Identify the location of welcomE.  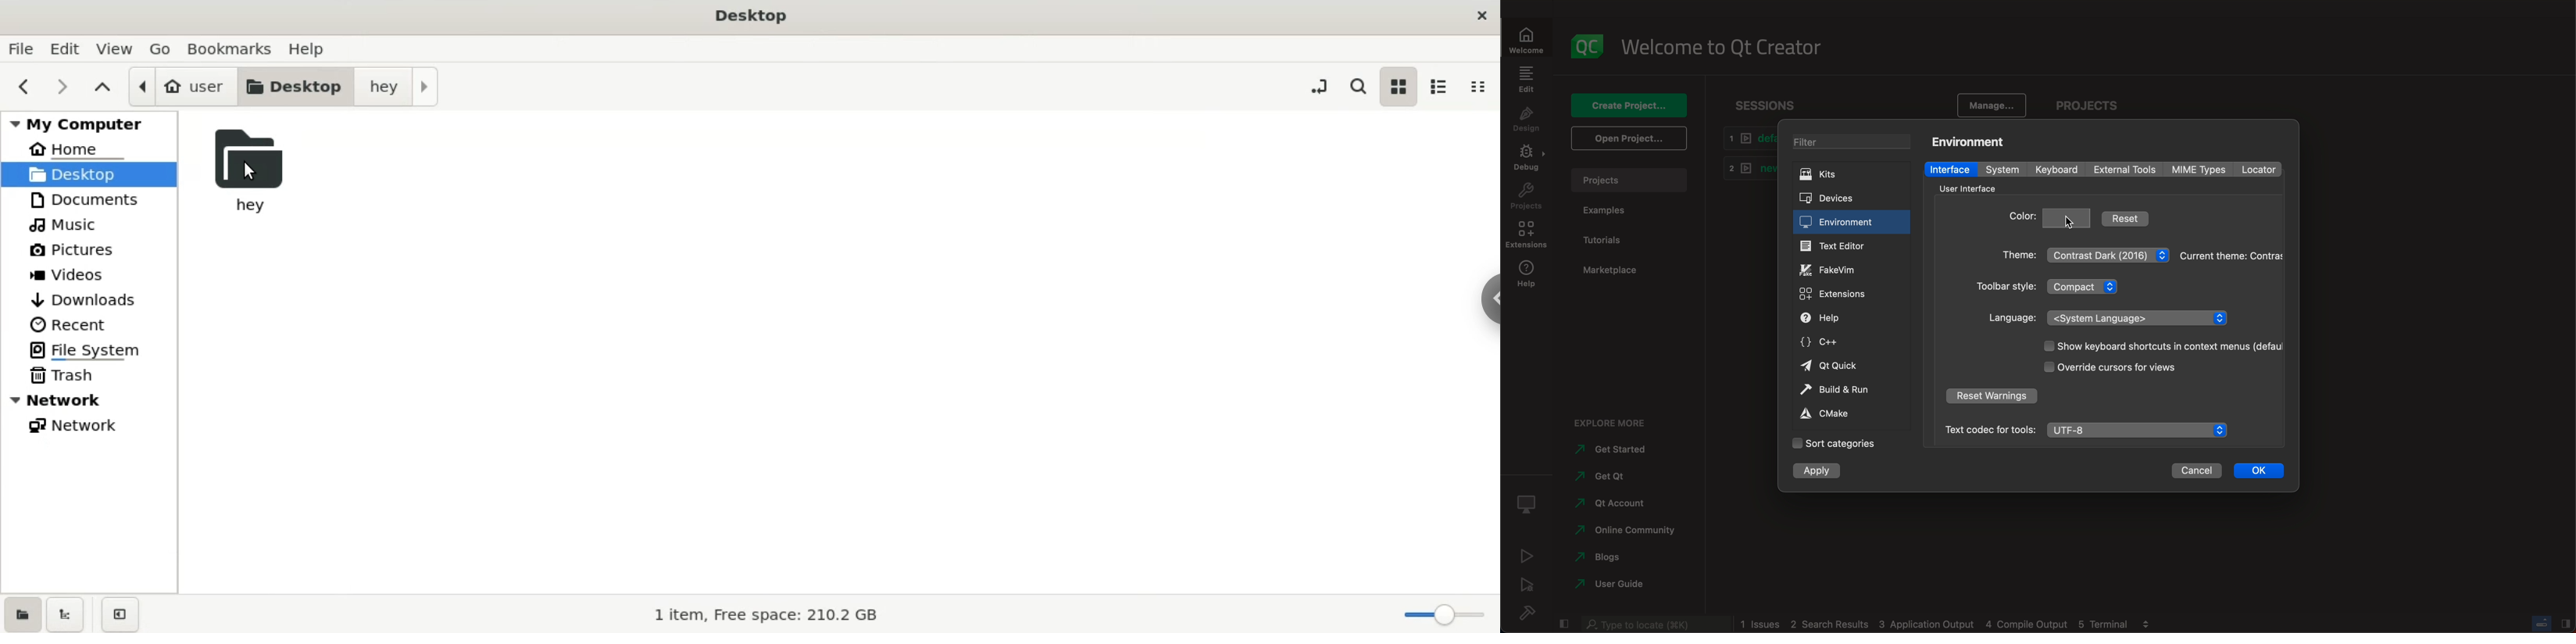
(1728, 44).